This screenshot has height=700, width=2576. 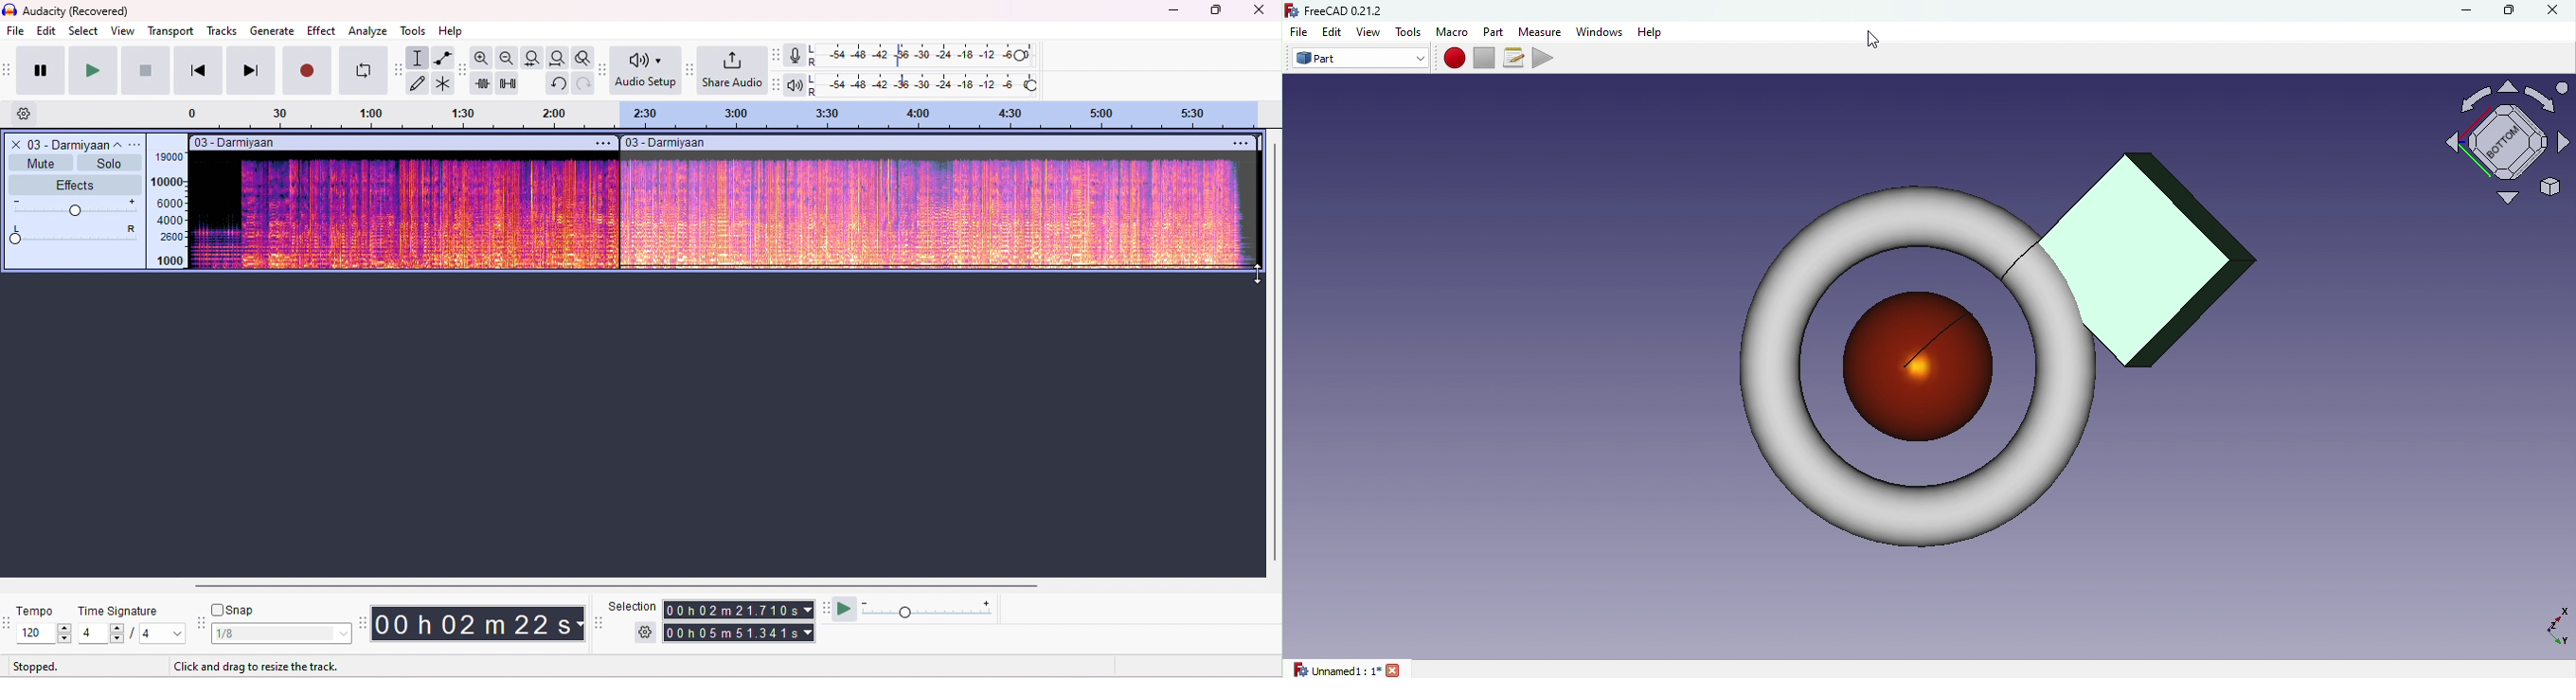 I want to click on record, so click(x=308, y=71).